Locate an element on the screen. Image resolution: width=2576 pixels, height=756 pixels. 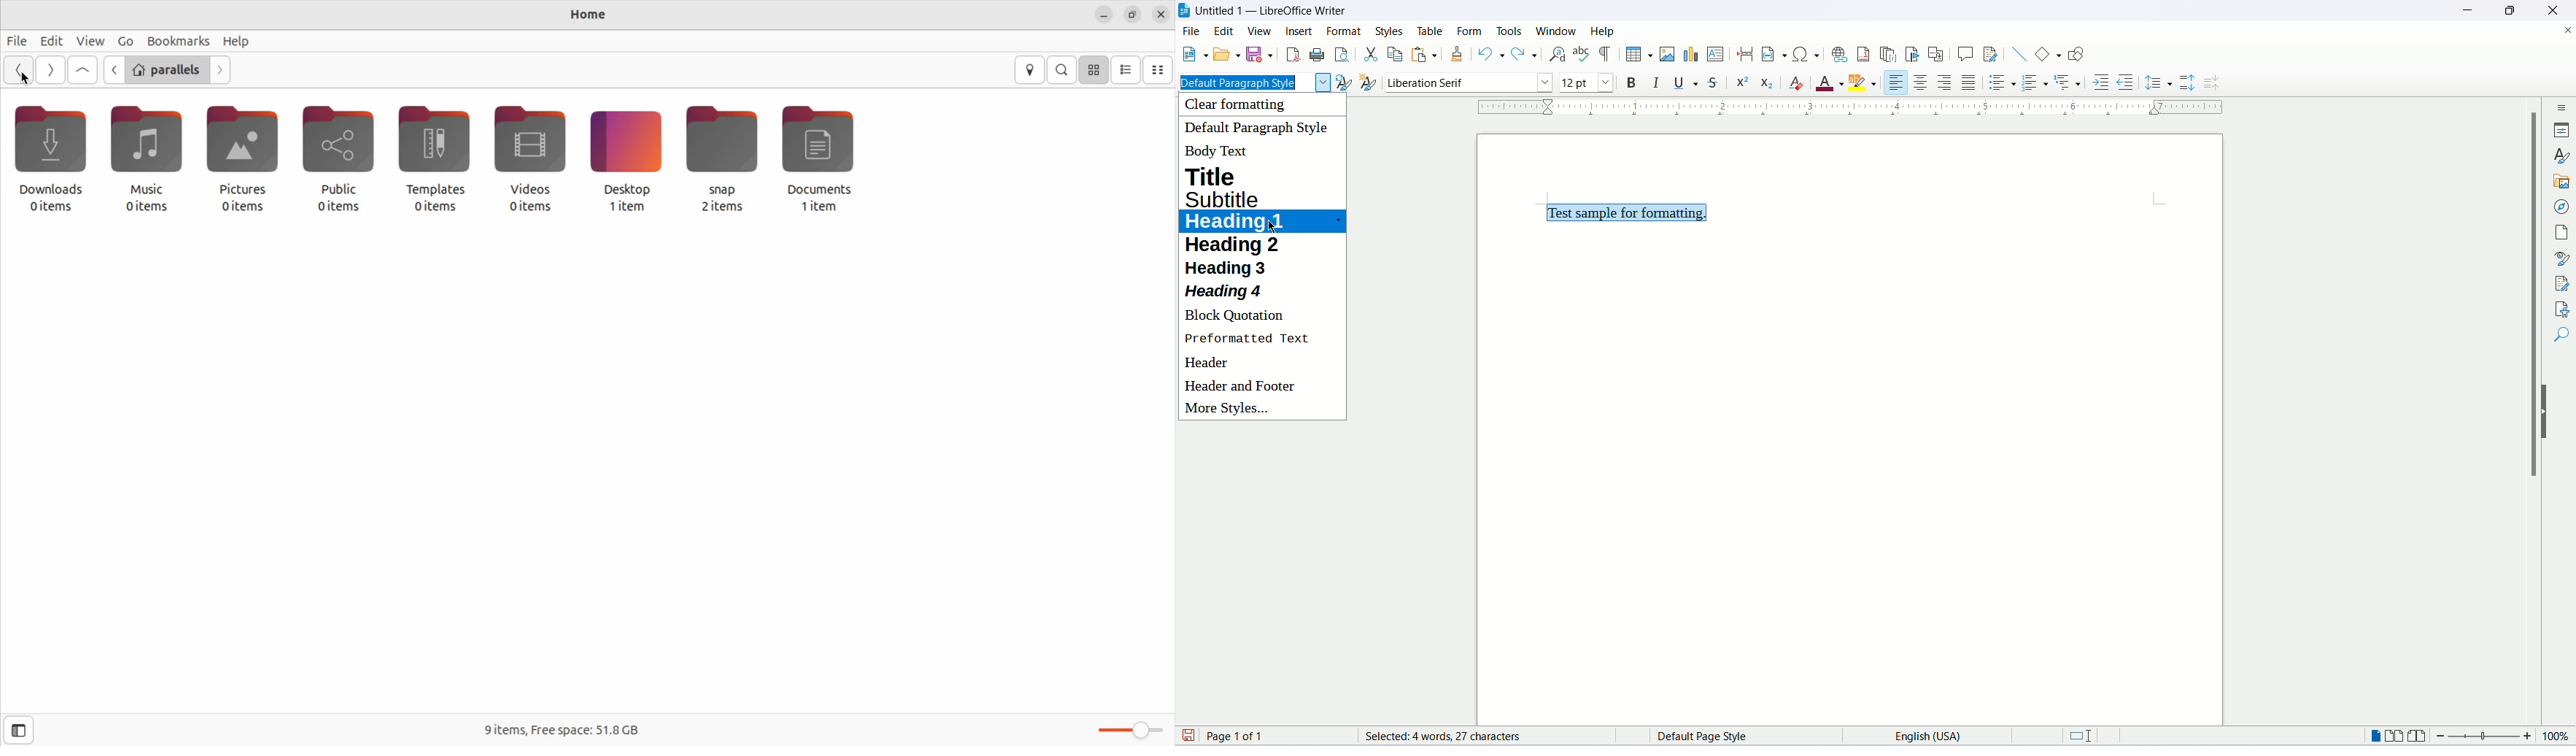
file is located at coordinates (18, 40).